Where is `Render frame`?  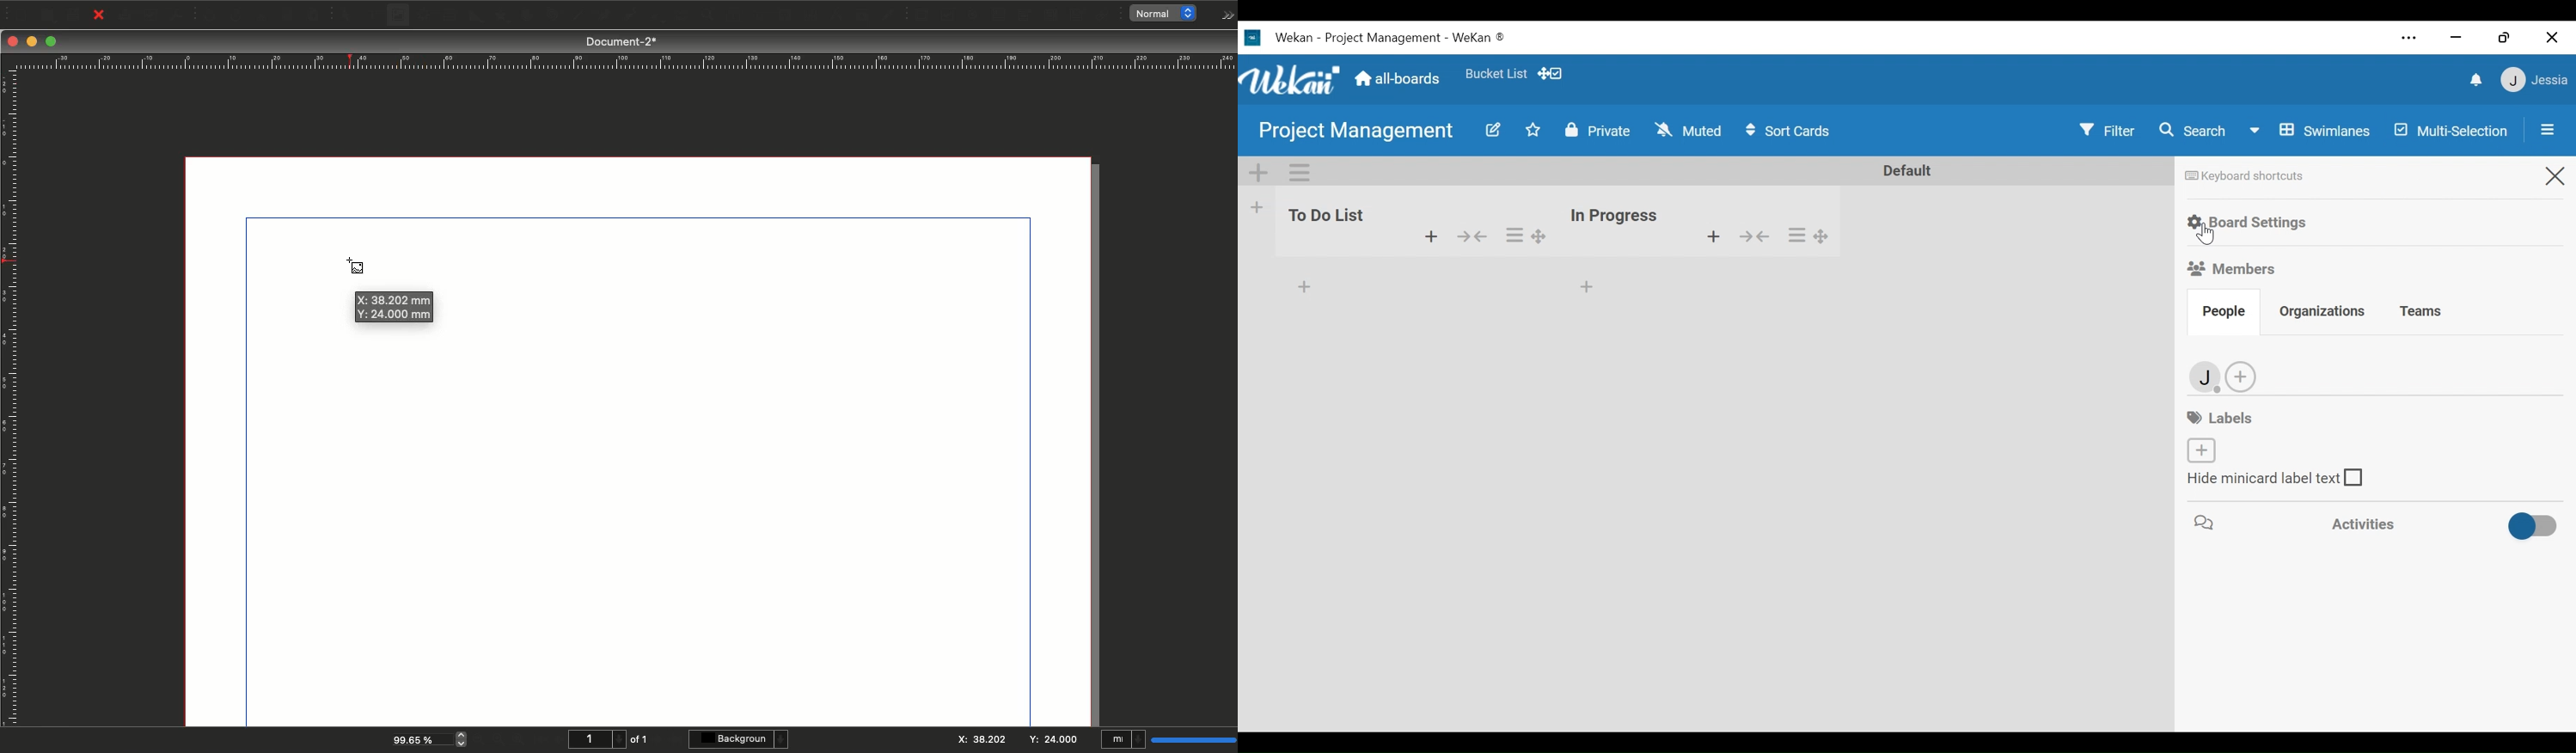 Render frame is located at coordinates (422, 15).